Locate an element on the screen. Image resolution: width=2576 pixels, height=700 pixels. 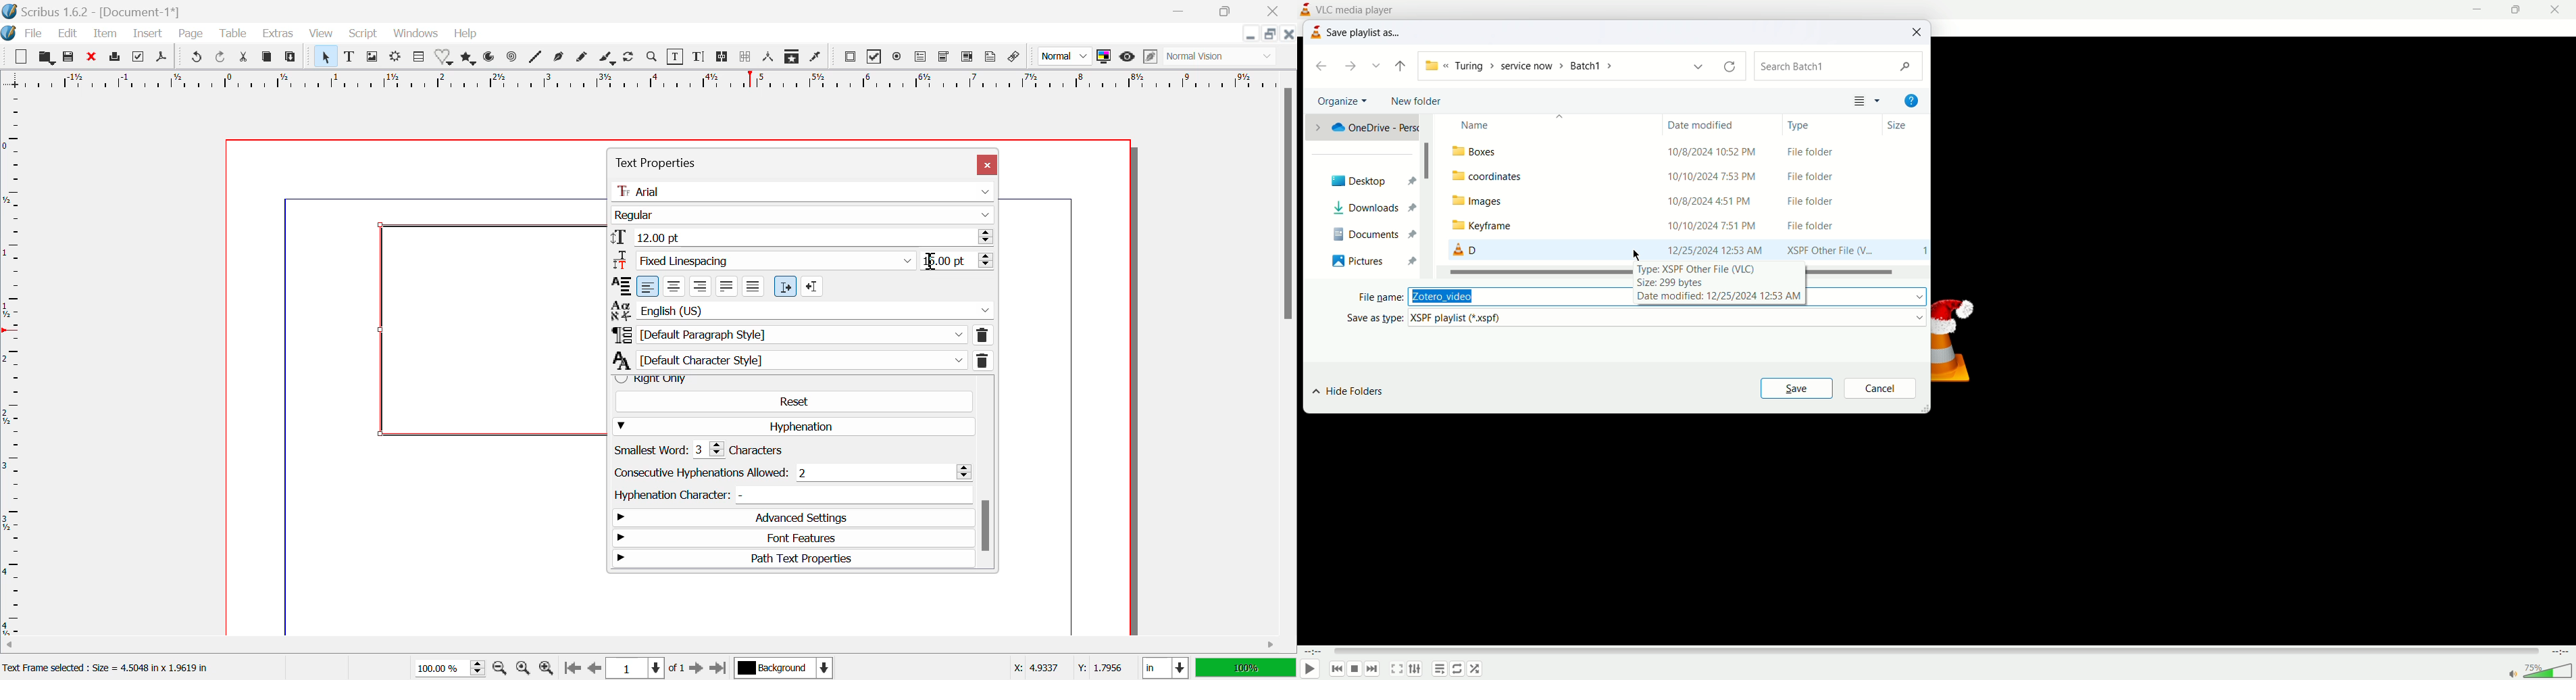
Type is located at coordinates (1808, 126).